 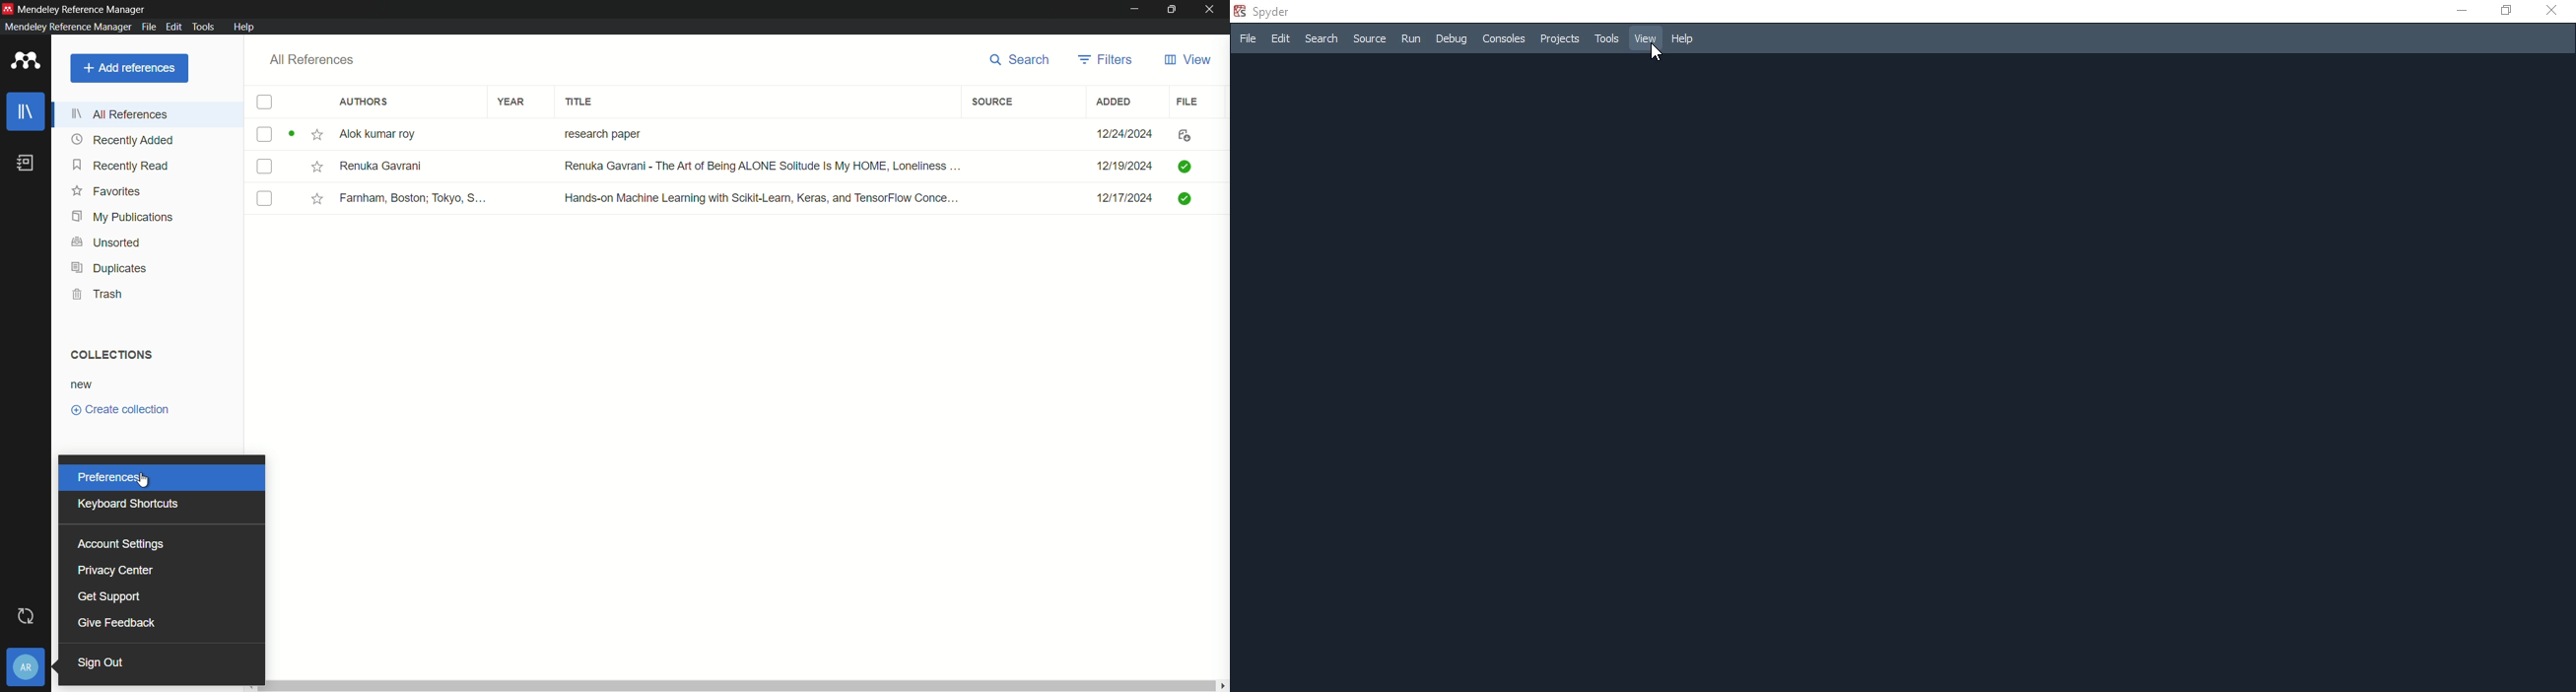 I want to click on app icon, so click(x=26, y=61).